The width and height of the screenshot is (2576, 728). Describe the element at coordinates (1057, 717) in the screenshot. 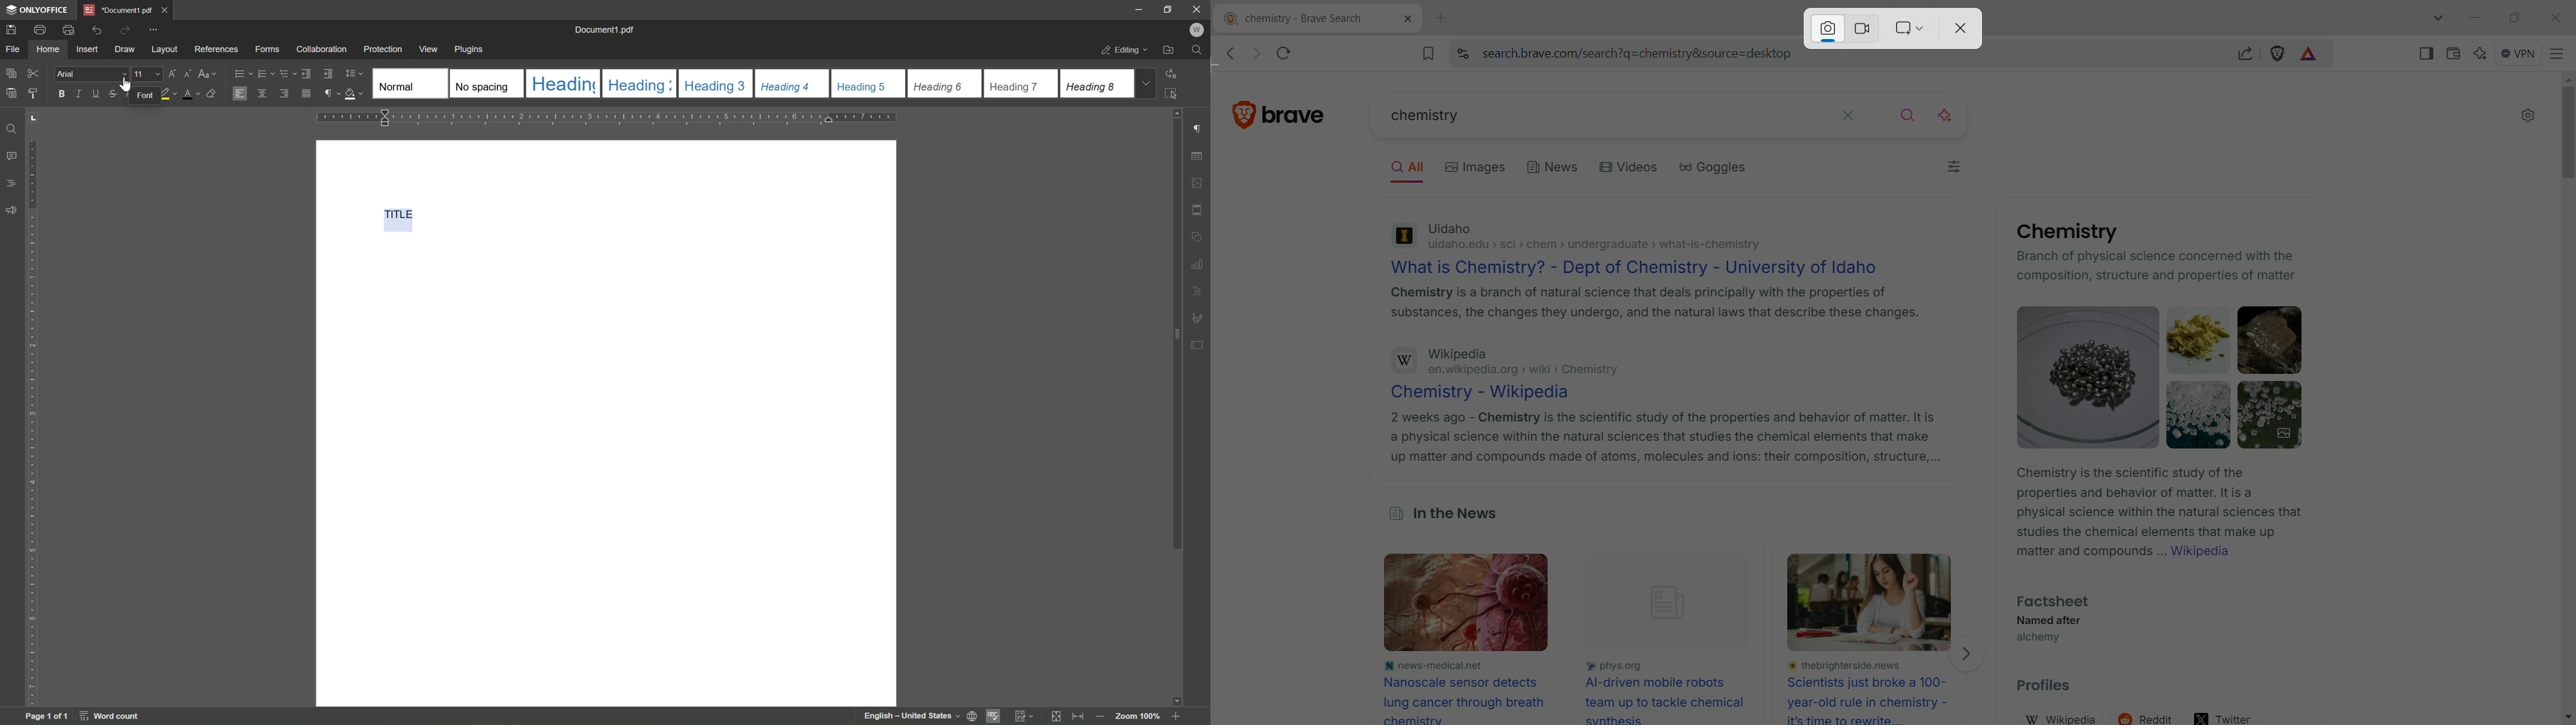

I see `fit to slide` at that location.